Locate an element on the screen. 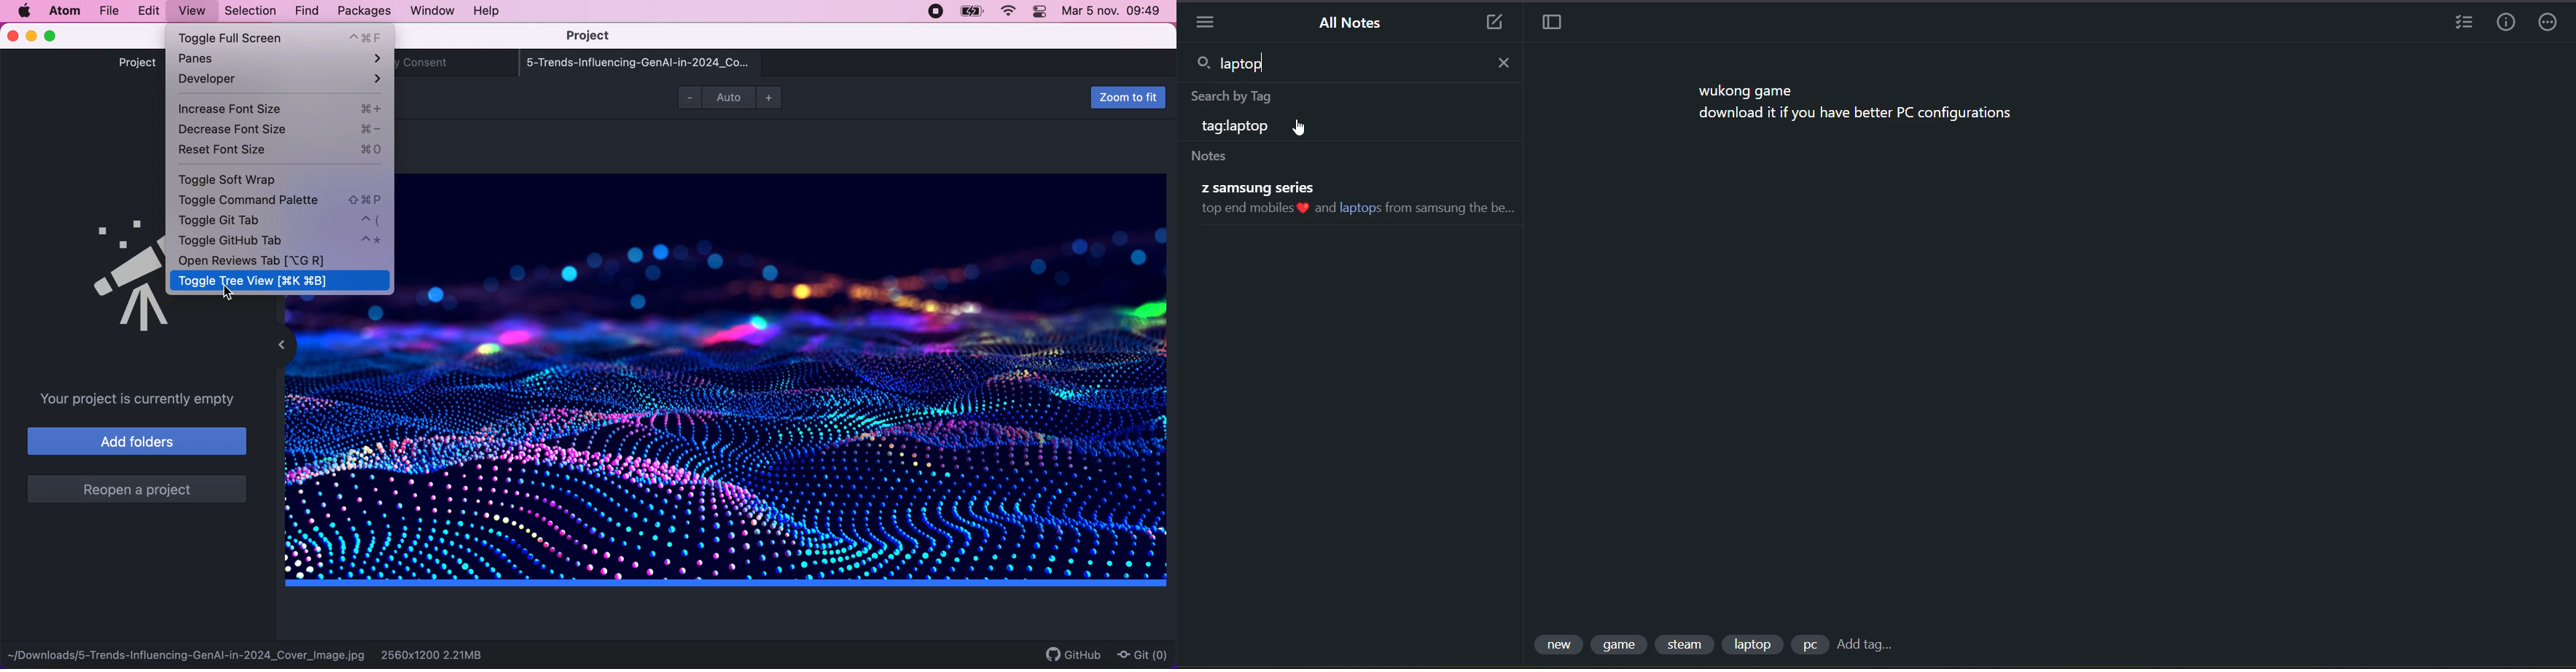  control panel is located at coordinates (1040, 13).